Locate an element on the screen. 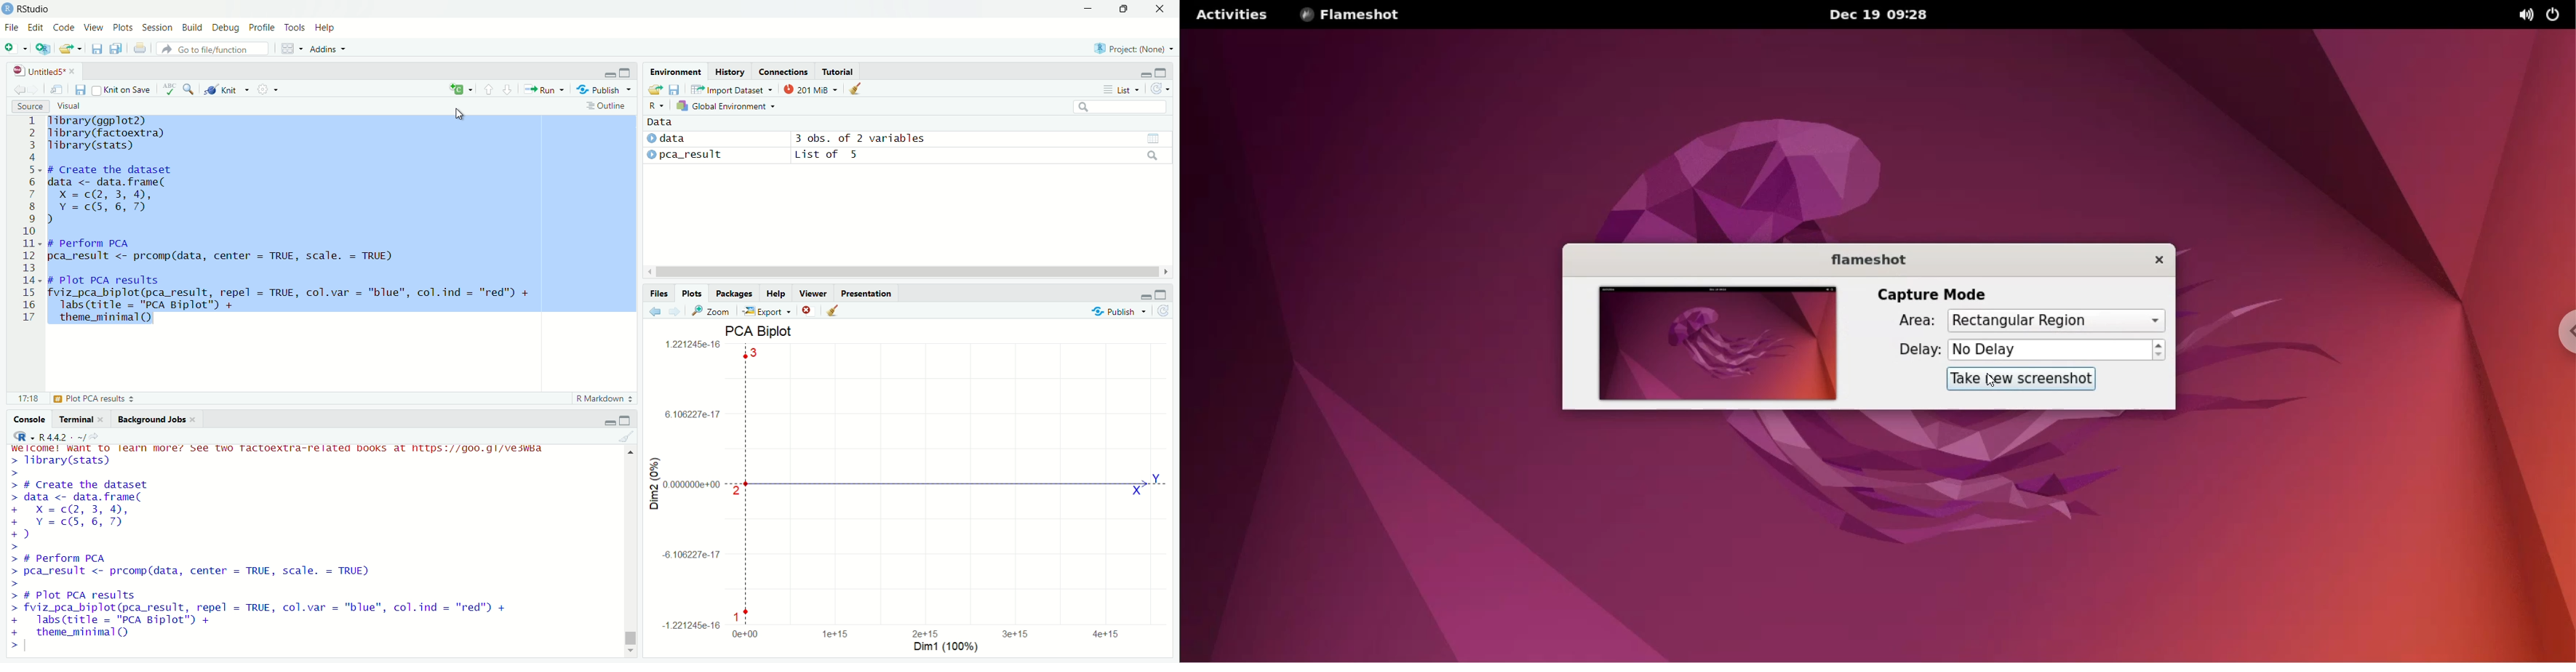 The height and width of the screenshot is (672, 2576). Session is located at coordinates (159, 28).